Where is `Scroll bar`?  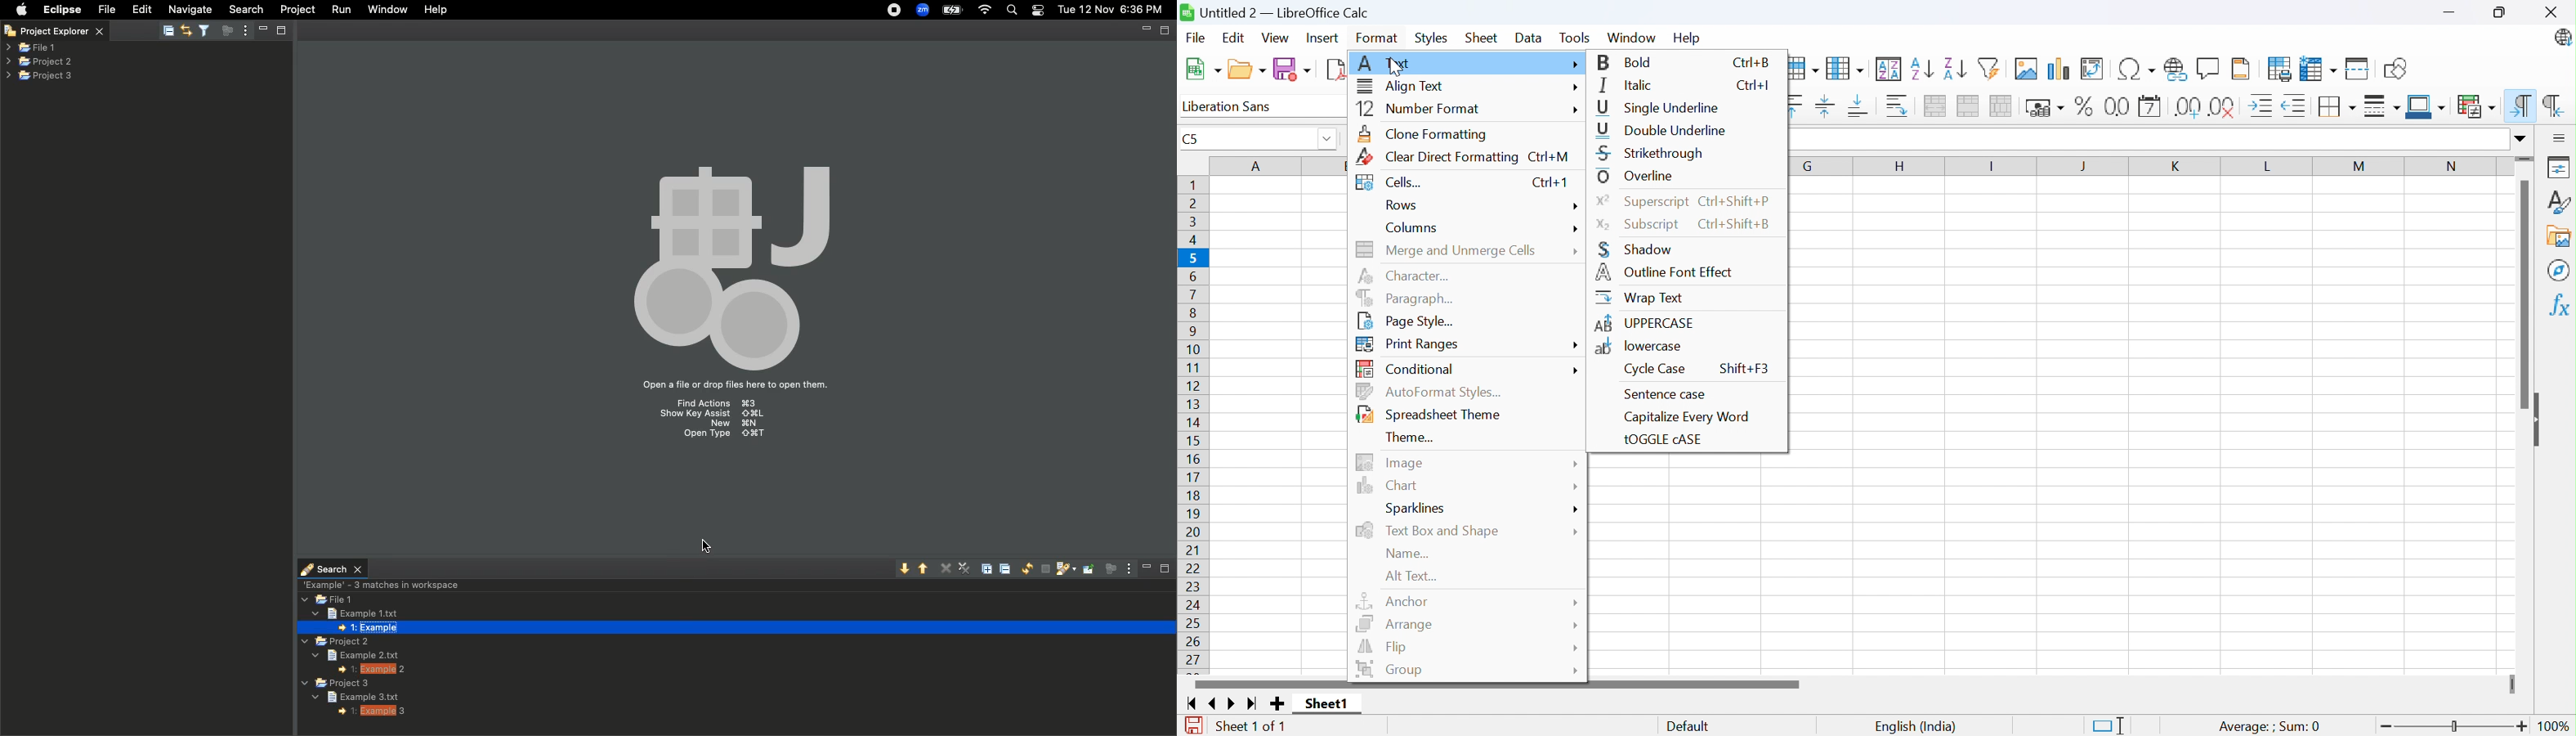
Scroll bar is located at coordinates (2525, 295).